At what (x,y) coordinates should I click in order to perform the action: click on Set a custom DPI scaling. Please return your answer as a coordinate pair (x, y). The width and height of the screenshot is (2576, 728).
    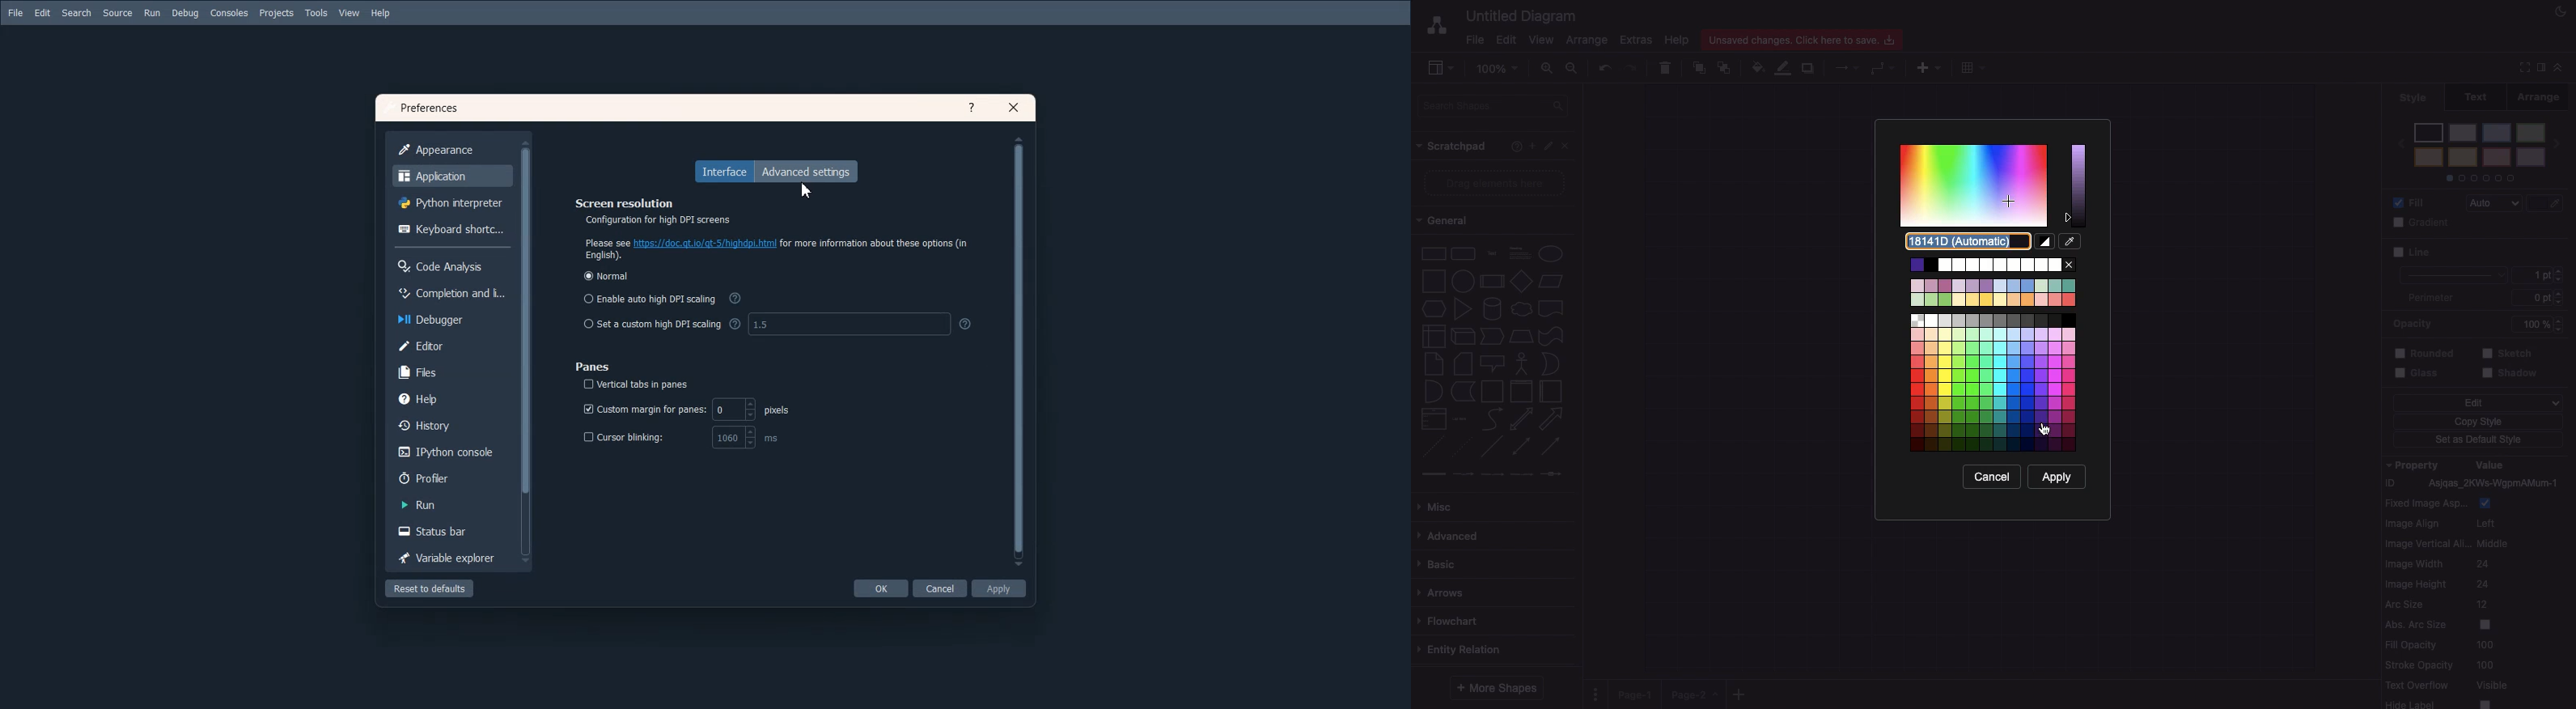
    Looking at the image, I should click on (651, 324).